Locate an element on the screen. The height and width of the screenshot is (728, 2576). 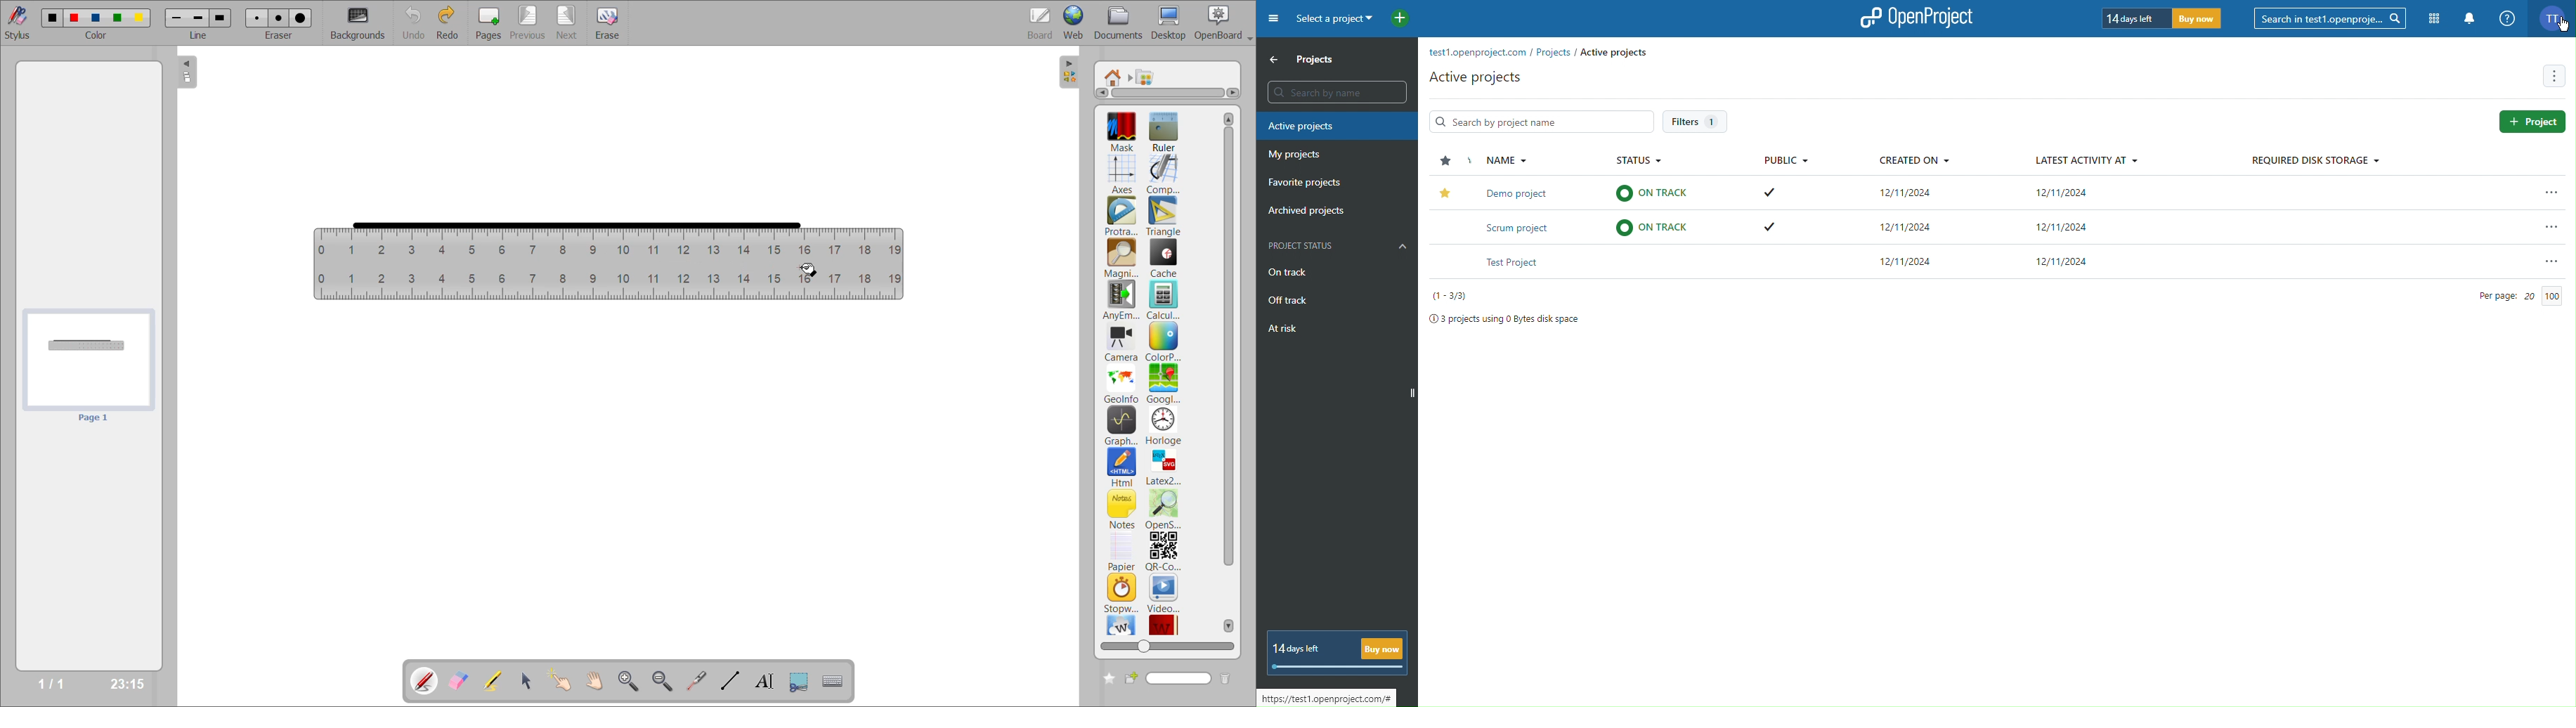
color 1 is located at coordinates (49, 17).